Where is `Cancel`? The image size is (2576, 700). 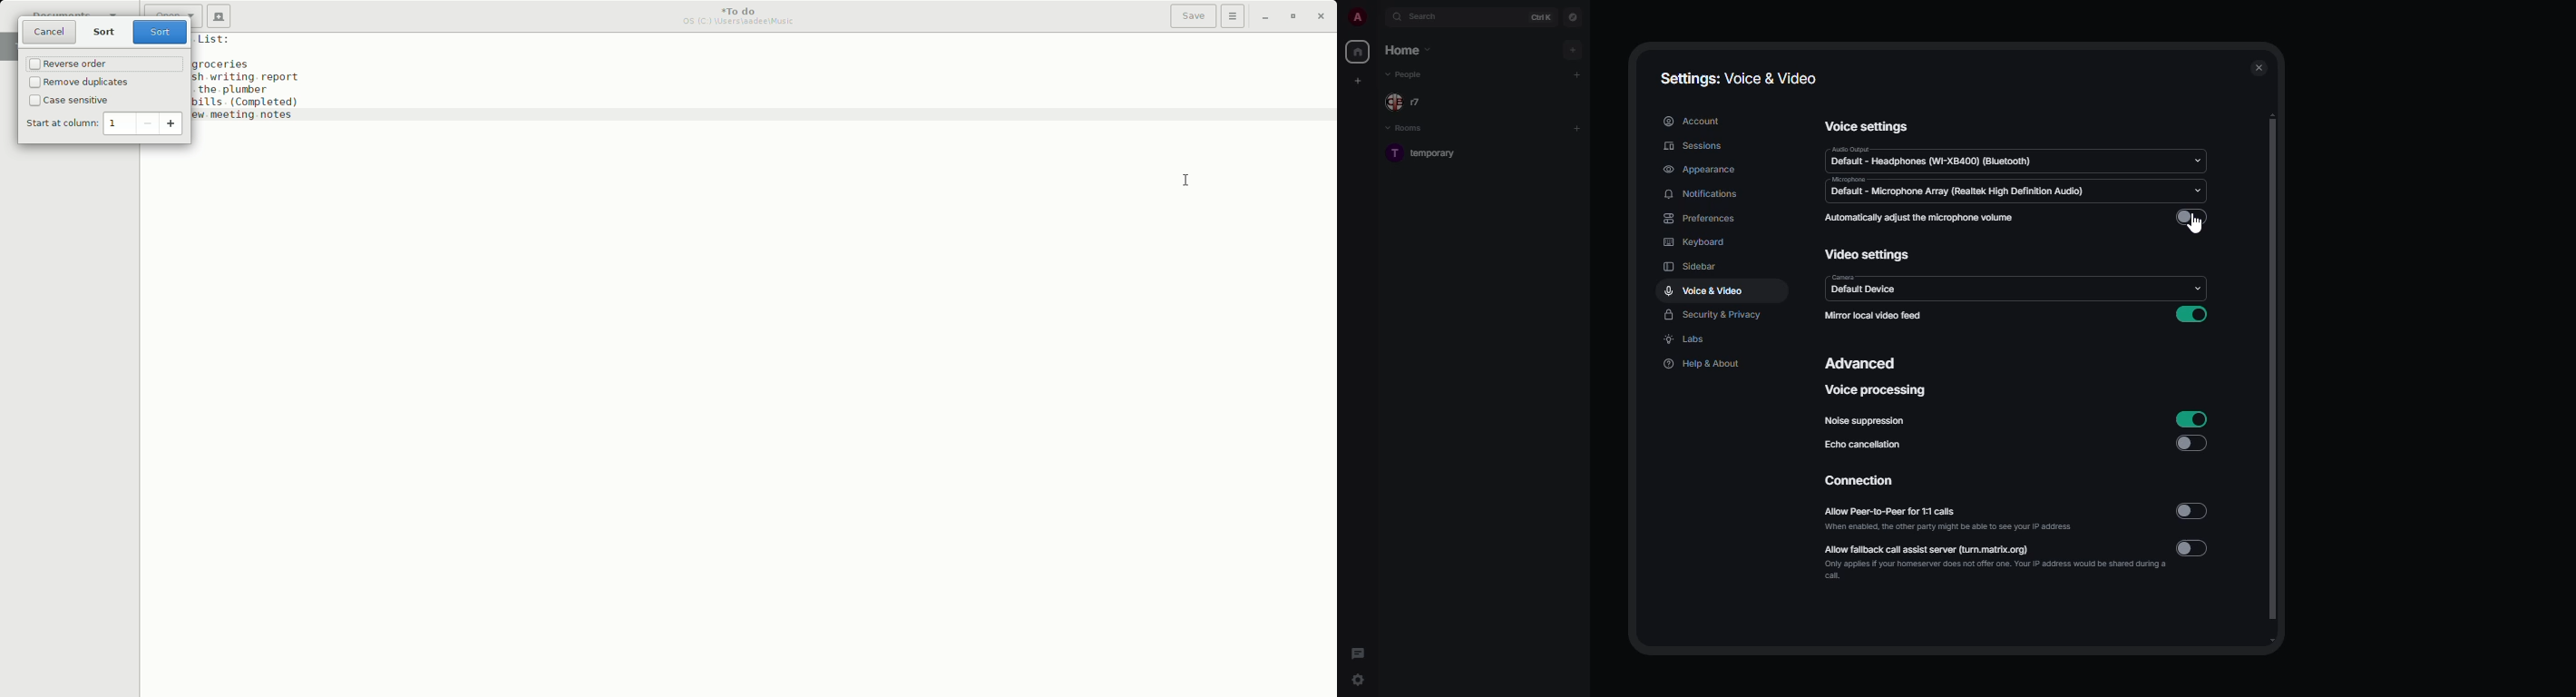 Cancel is located at coordinates (52, 33).